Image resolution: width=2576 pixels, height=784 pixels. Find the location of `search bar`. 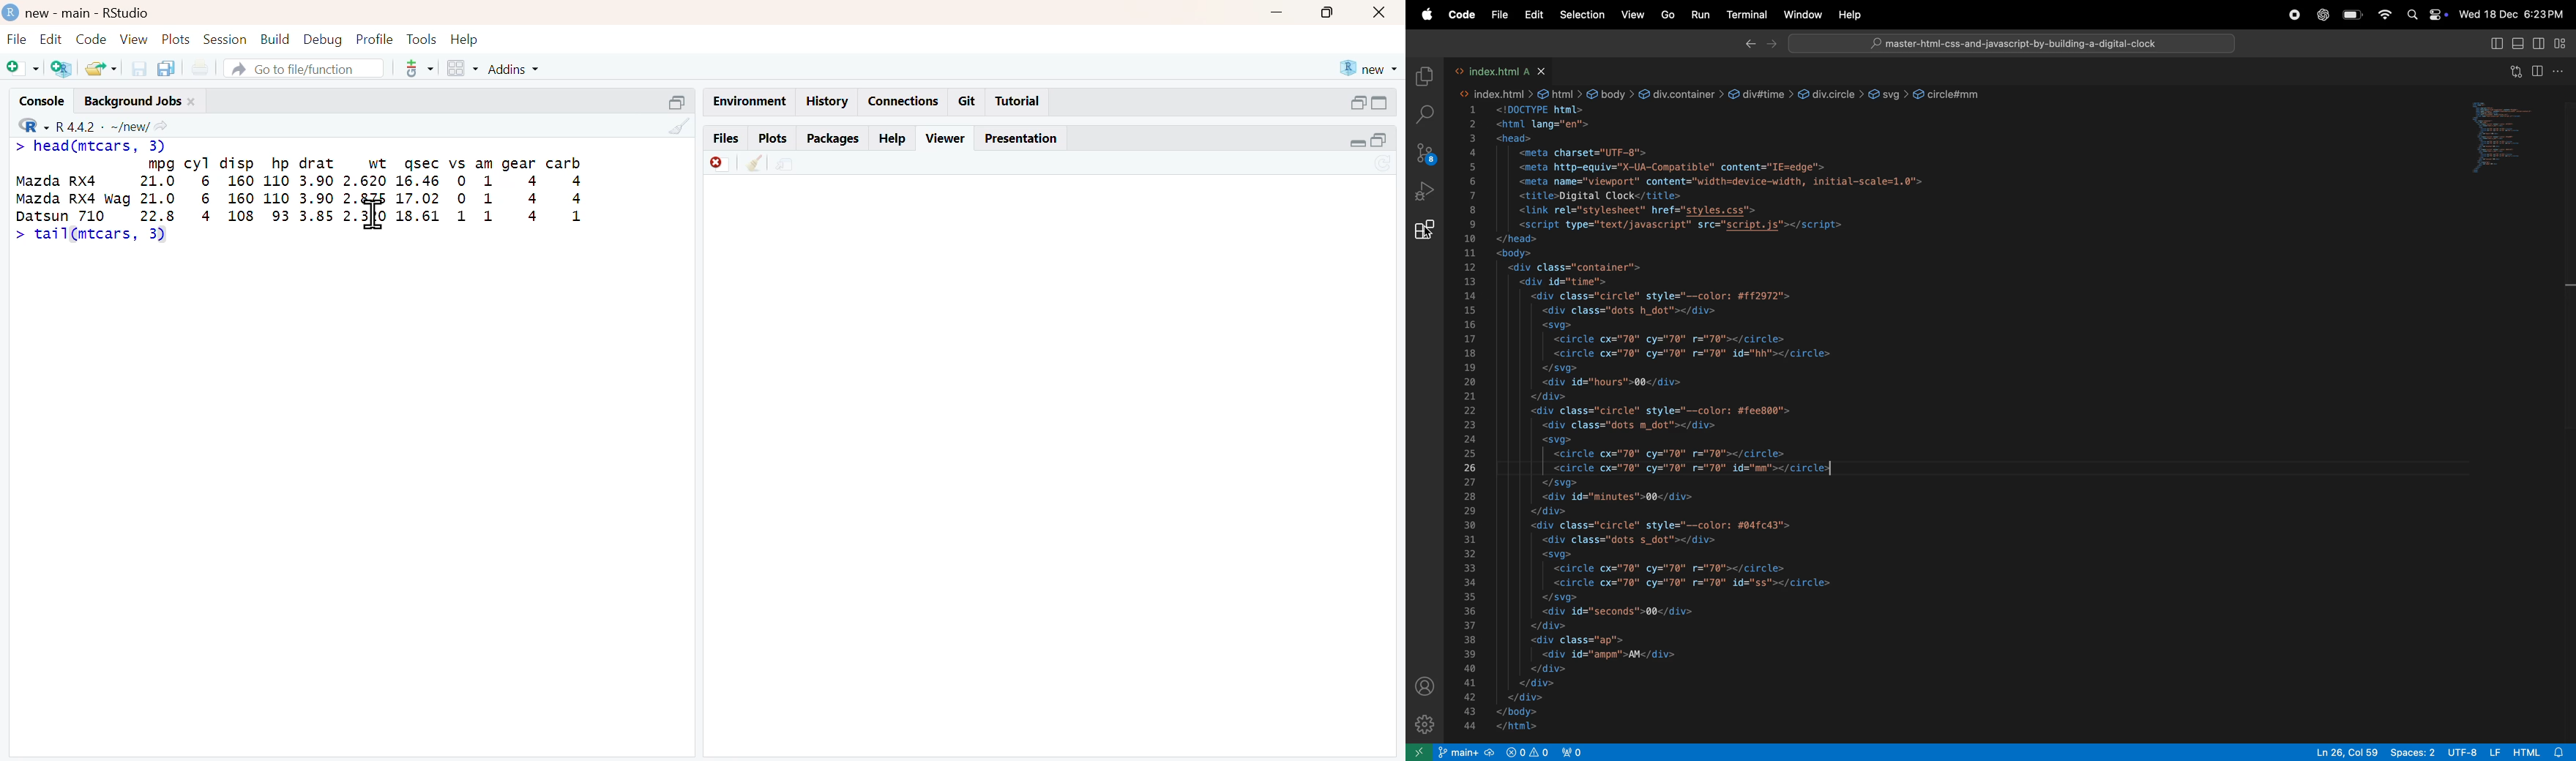

search bar is located at coordinates (2009, 43).